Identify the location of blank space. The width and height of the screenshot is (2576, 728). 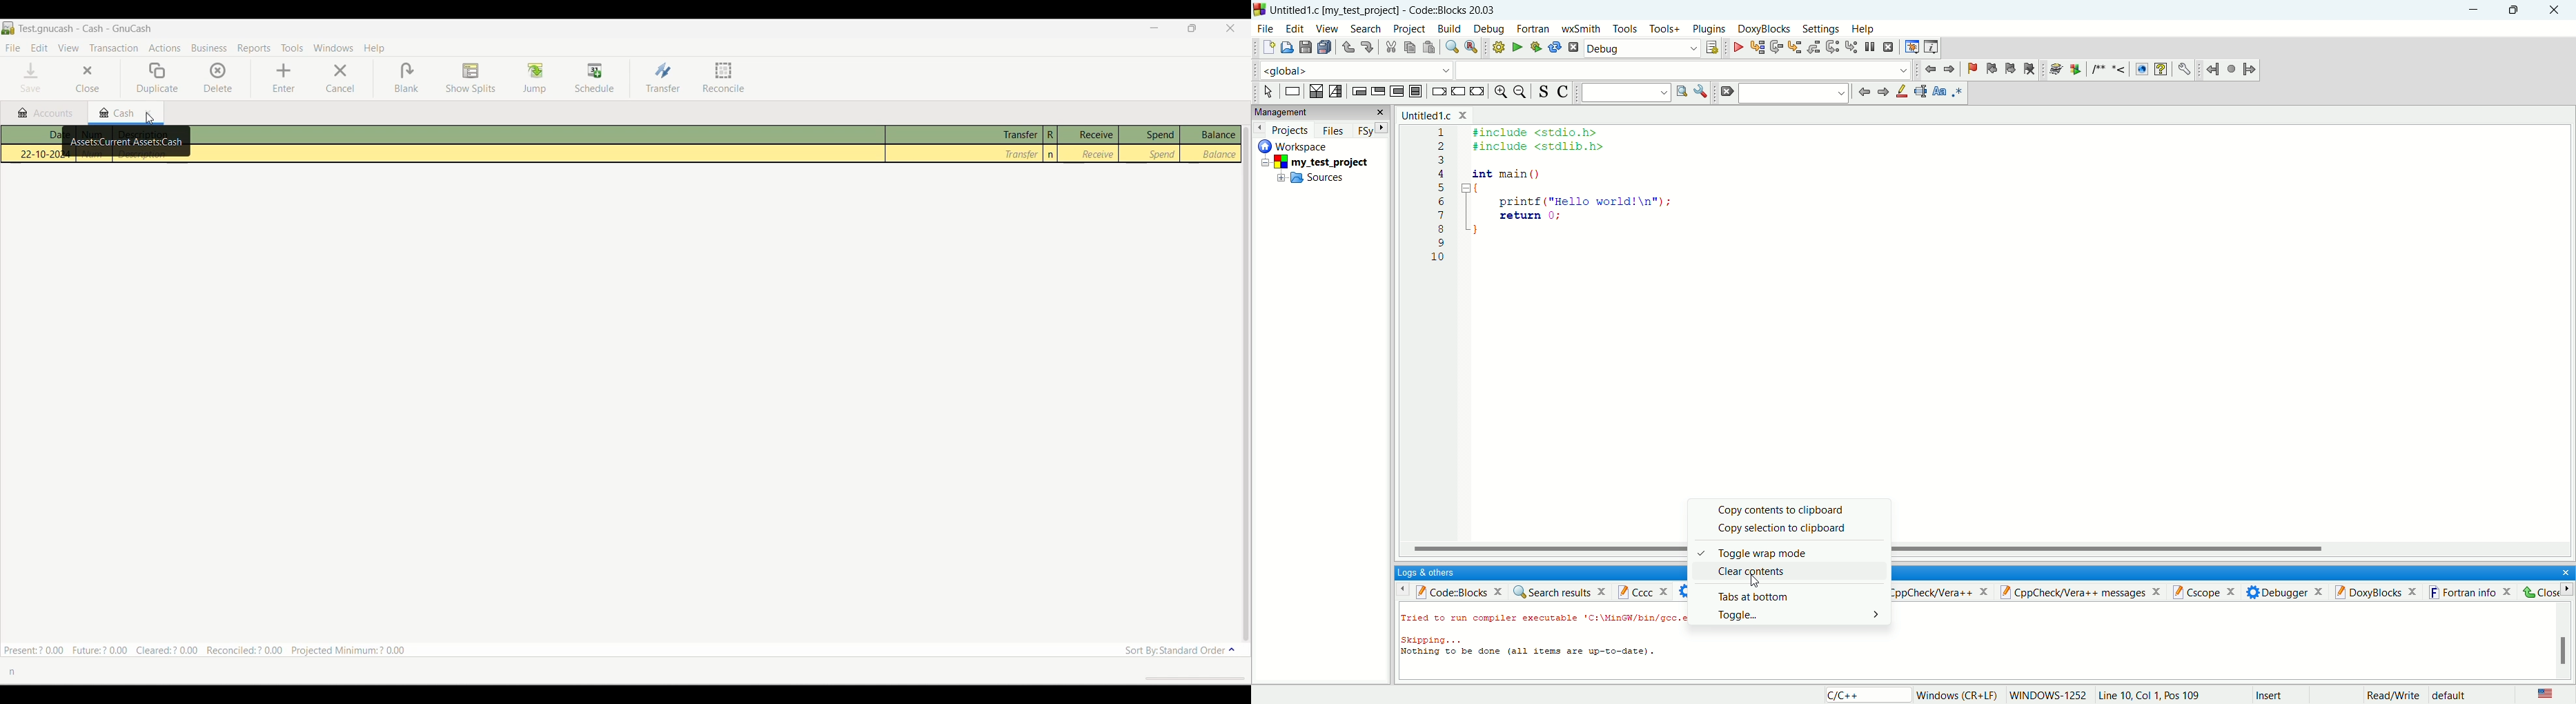
(1684, 69).